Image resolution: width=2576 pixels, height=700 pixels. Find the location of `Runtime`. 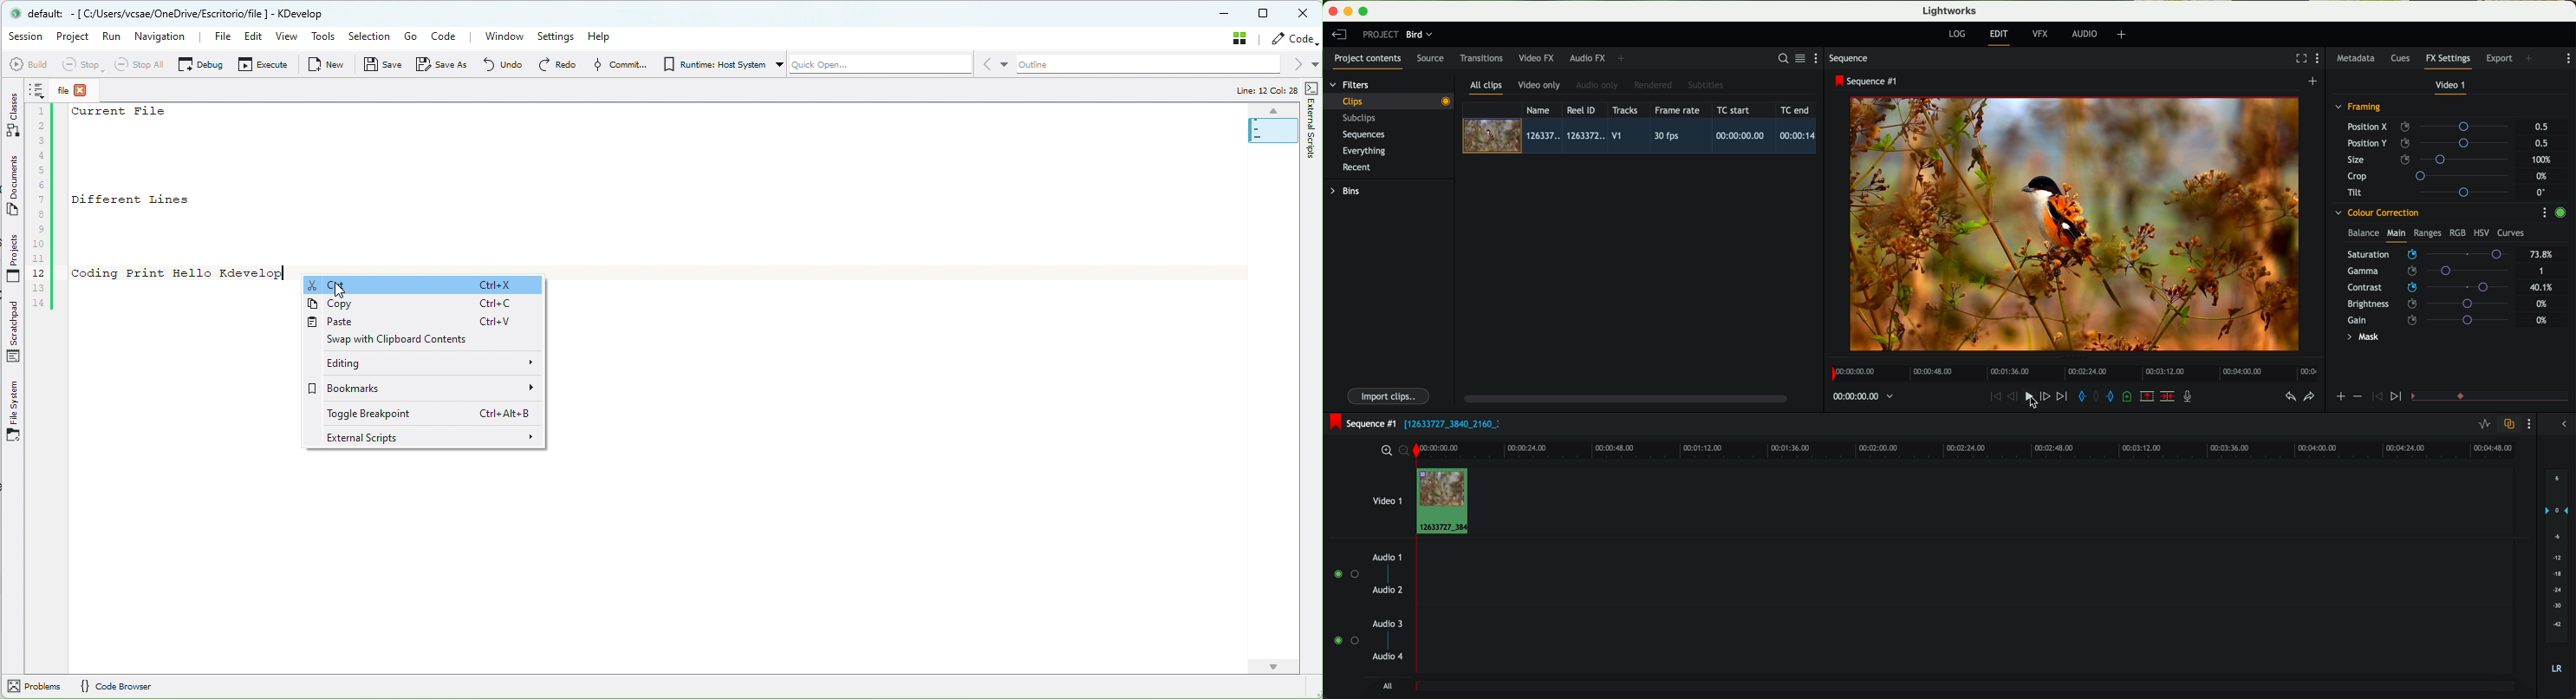

Runtime is located at coordinates (719, 65).